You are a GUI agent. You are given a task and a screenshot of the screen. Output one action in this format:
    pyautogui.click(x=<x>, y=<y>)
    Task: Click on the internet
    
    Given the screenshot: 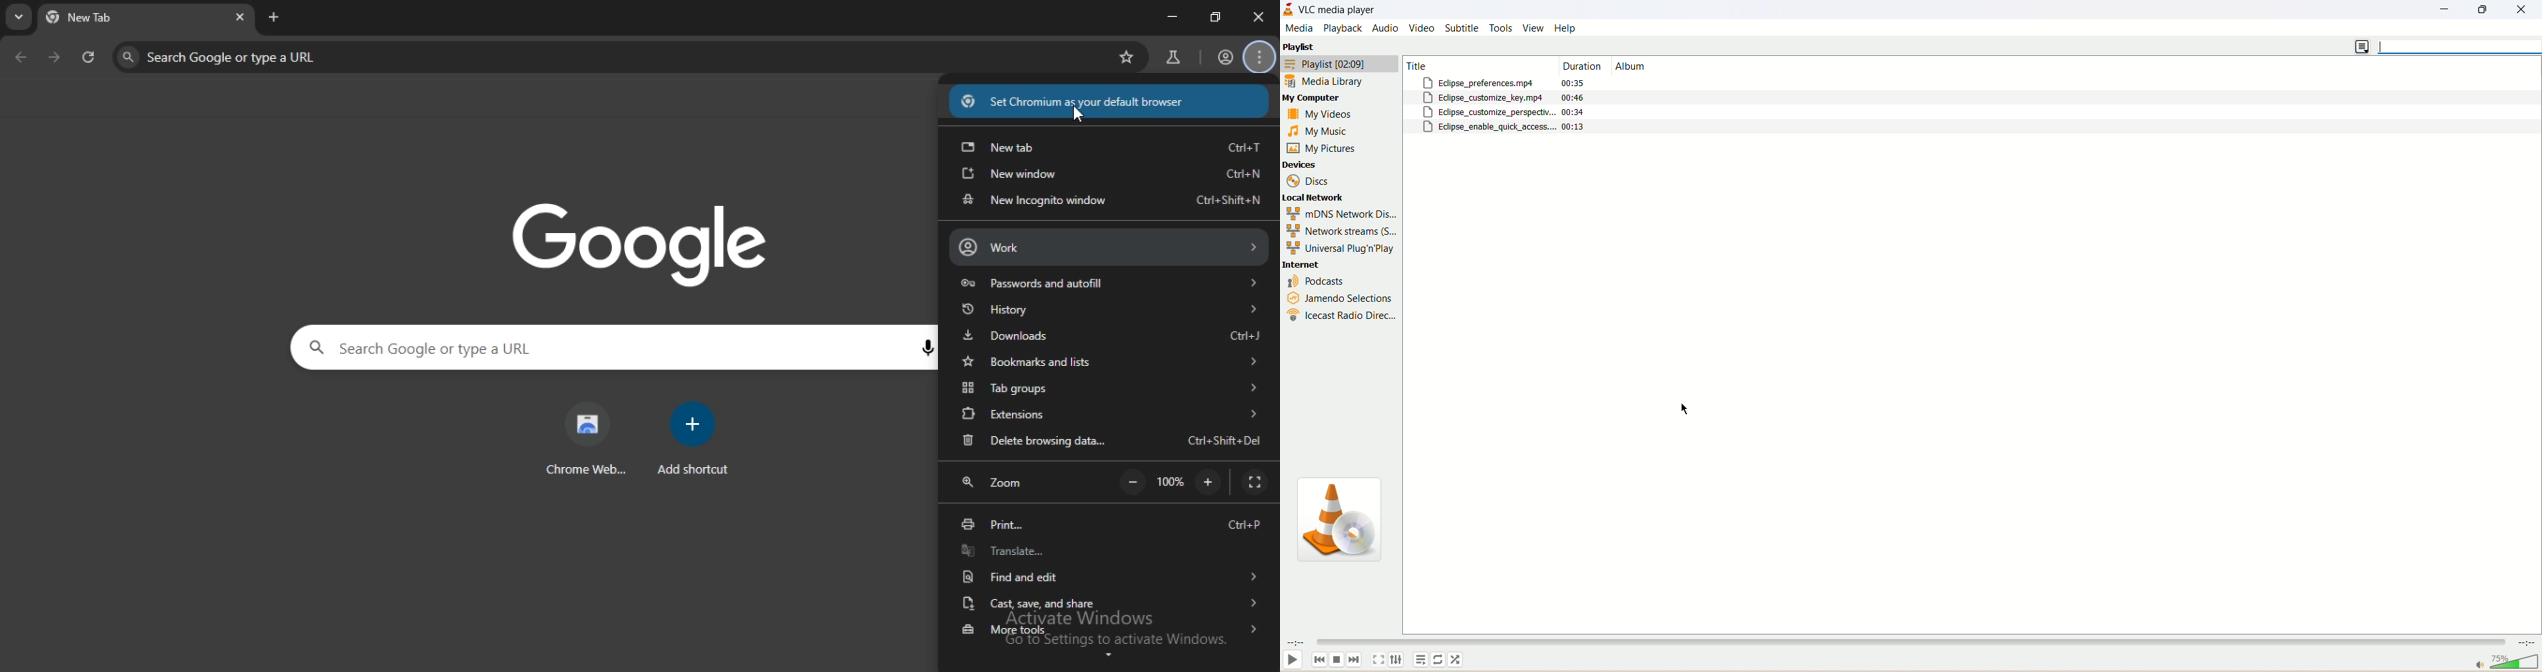 What is the action you would take?
    pyautogui.click(x=1343, y=264)
    